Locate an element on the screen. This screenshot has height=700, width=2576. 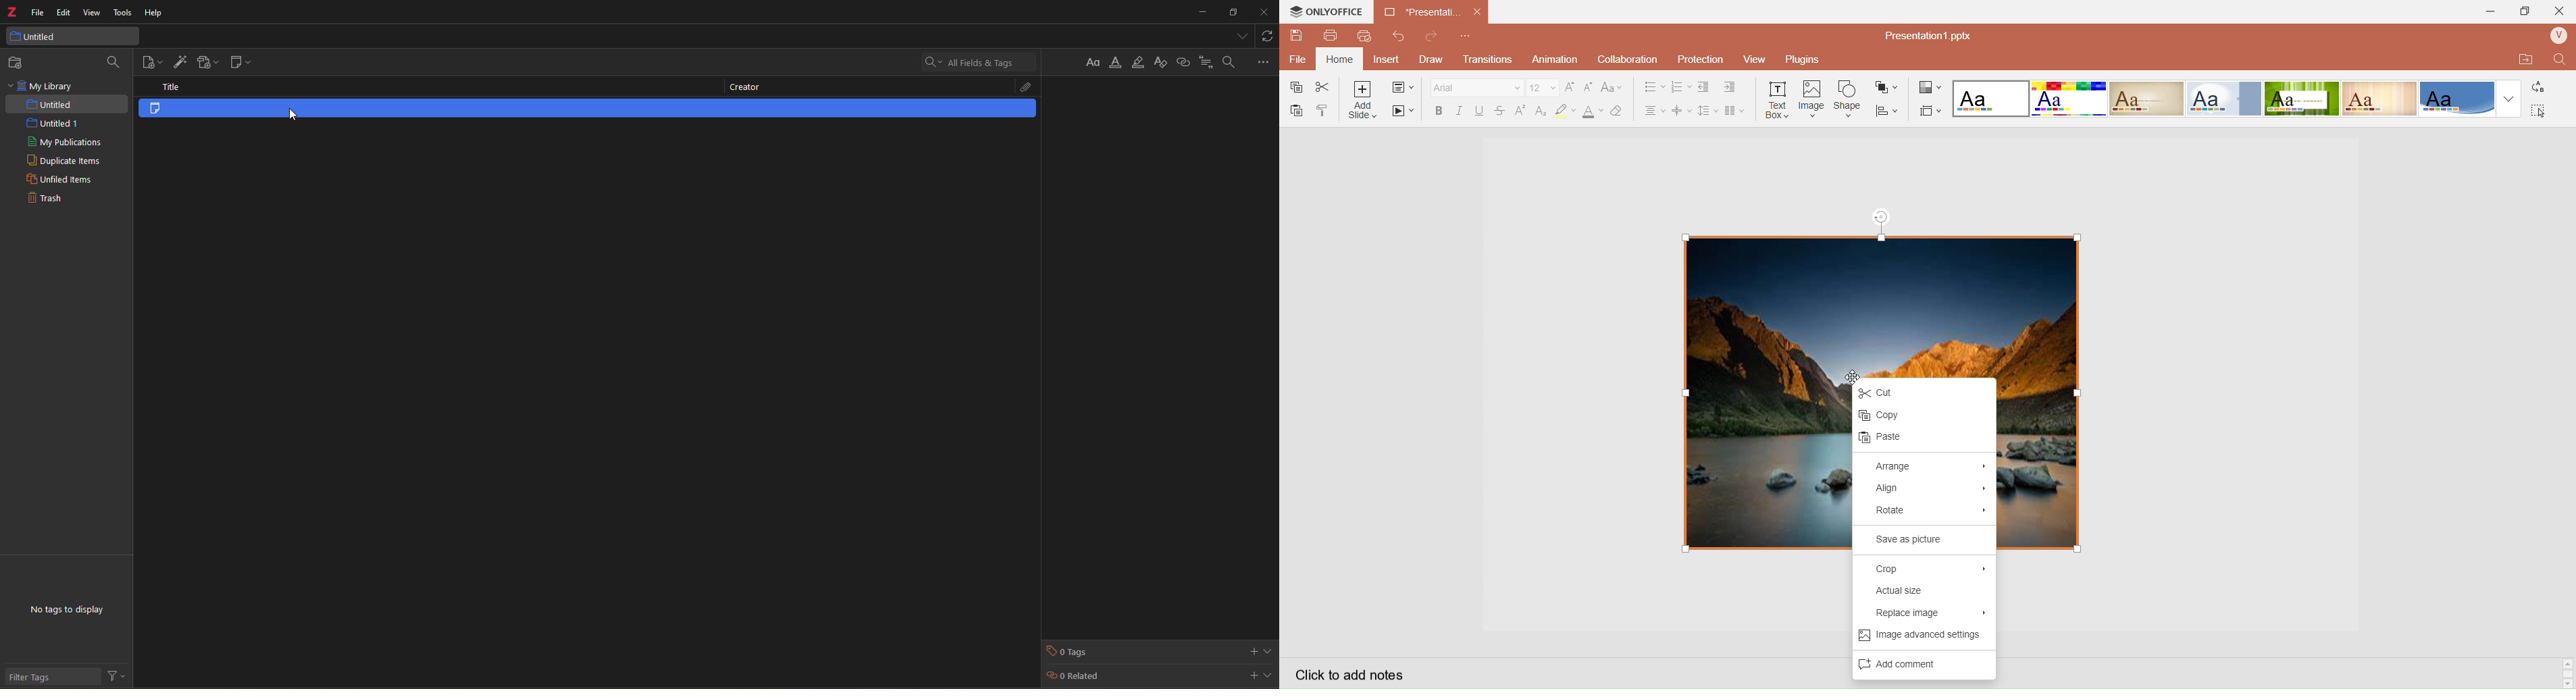
Redo is located at coordinates (1399, 36).